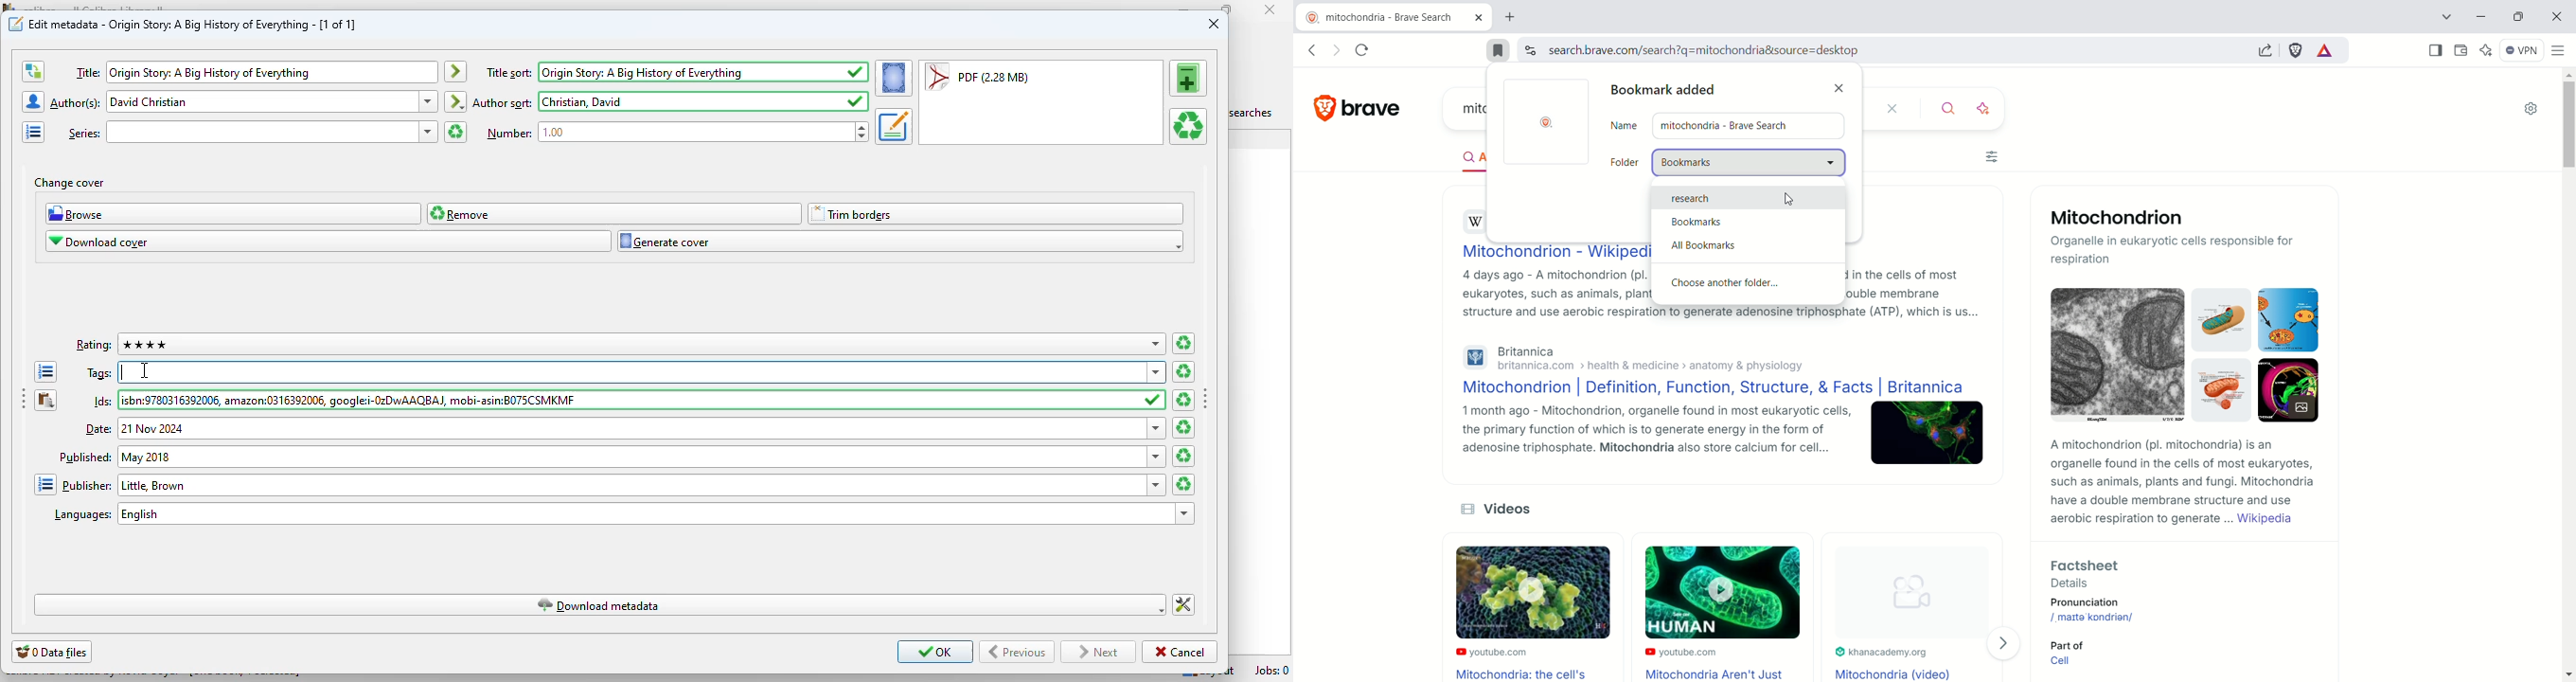 This screenshot has height=700, width=2576. What do you see at coordinates (1700, 50) in the screenshot?
I see ` search.brave.com/search?q=mitochondria&source=desktop` at bounding box center [1700, 50].